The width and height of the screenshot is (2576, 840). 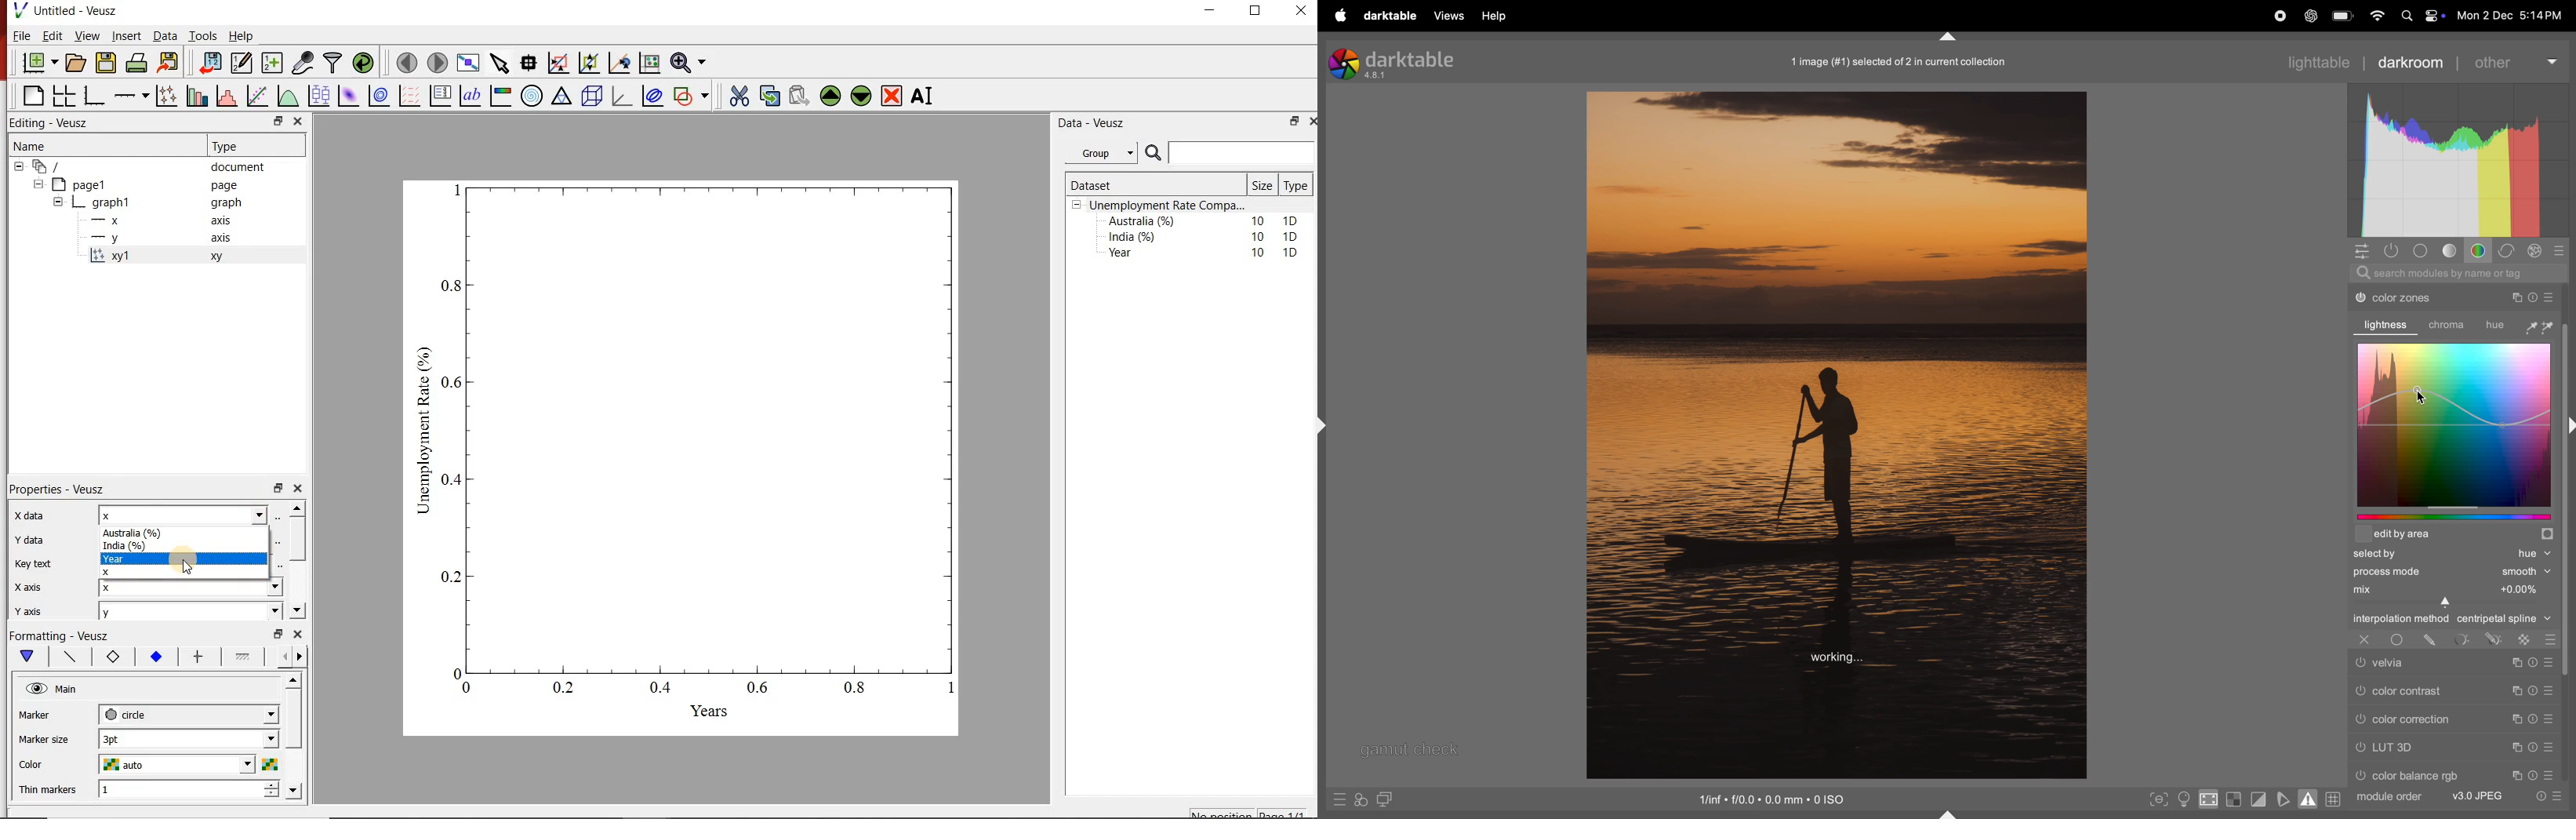 I want to click on , so click(x=2495, y=639).